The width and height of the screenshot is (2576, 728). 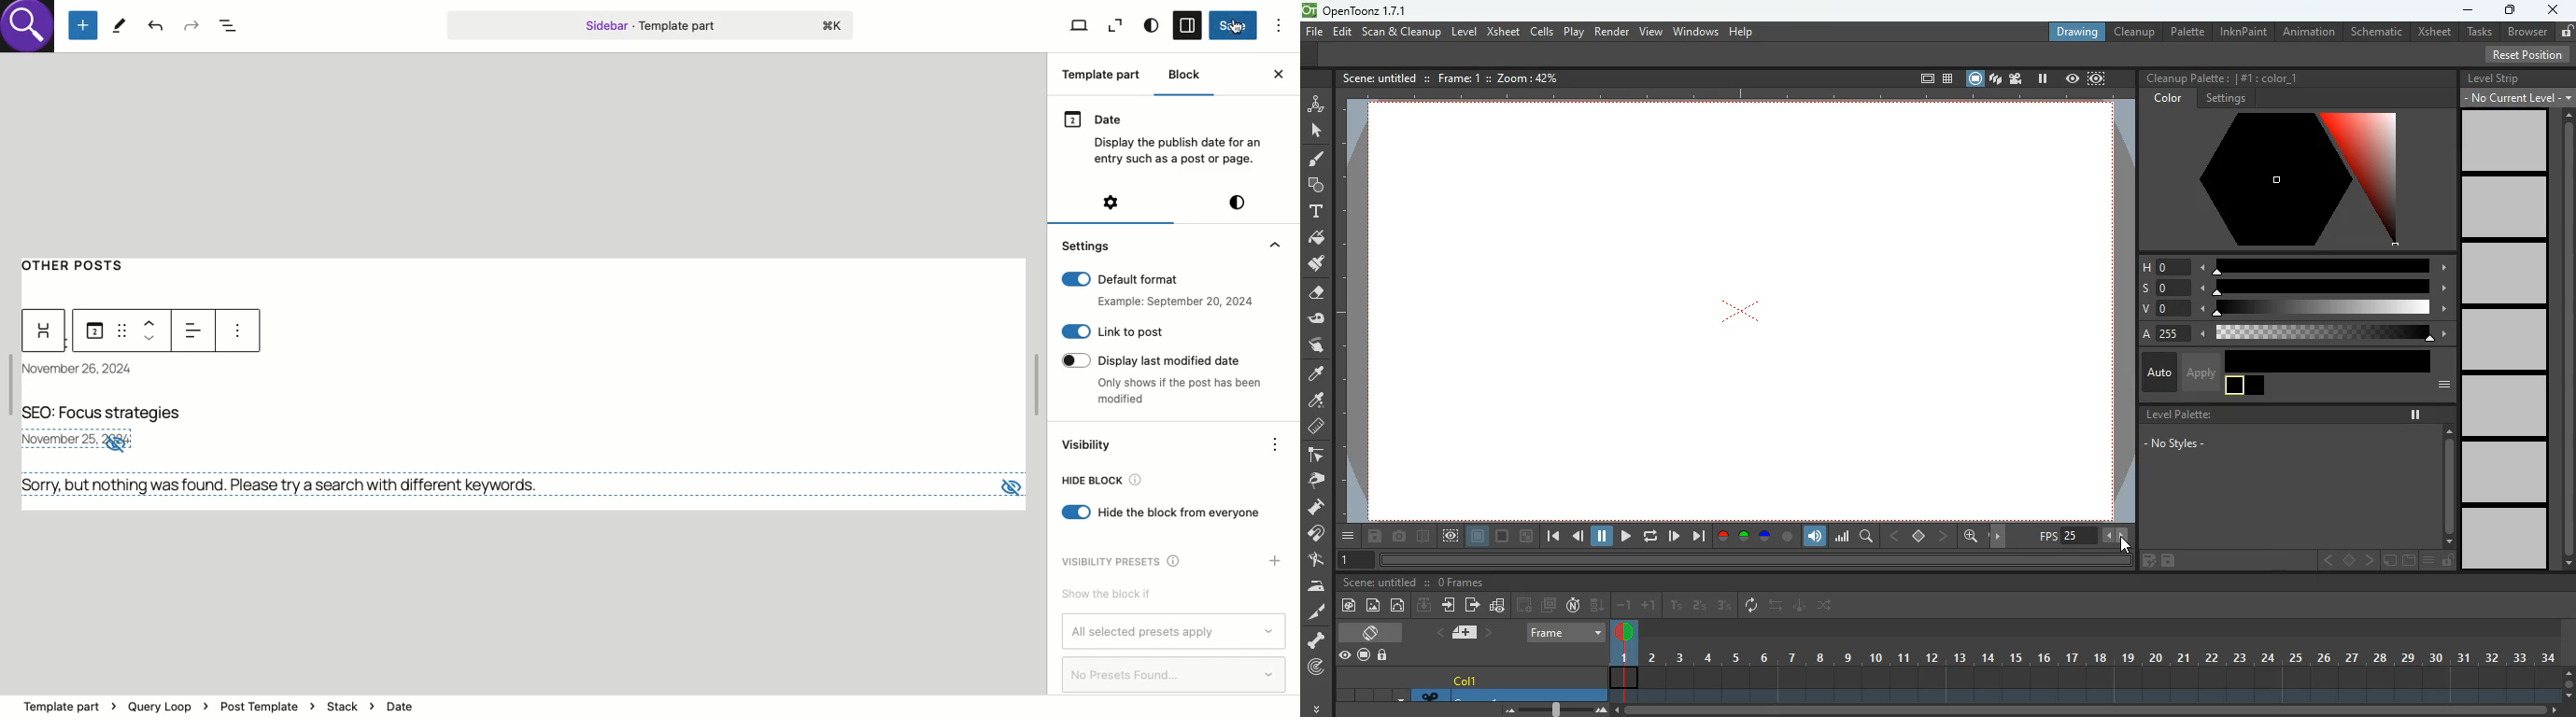 I want to click on level, so click(x=2505, y=539).